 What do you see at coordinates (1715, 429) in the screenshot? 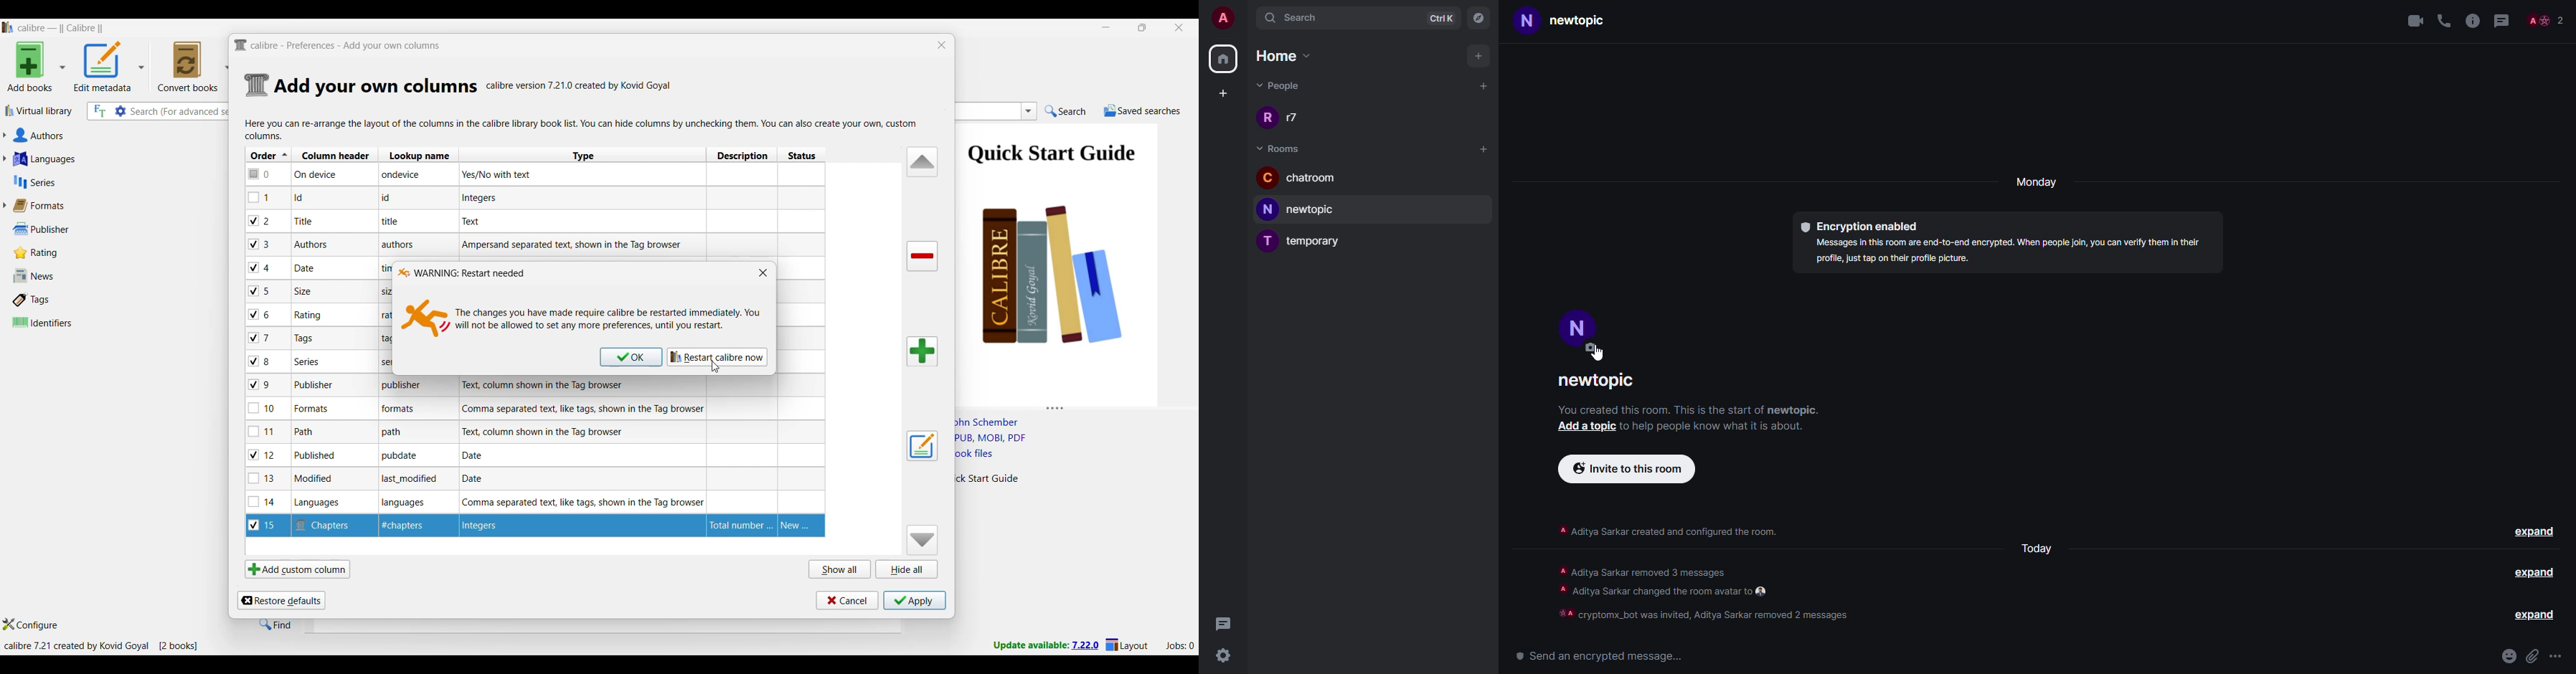
I see `info` at bounding box center [1715, 429].